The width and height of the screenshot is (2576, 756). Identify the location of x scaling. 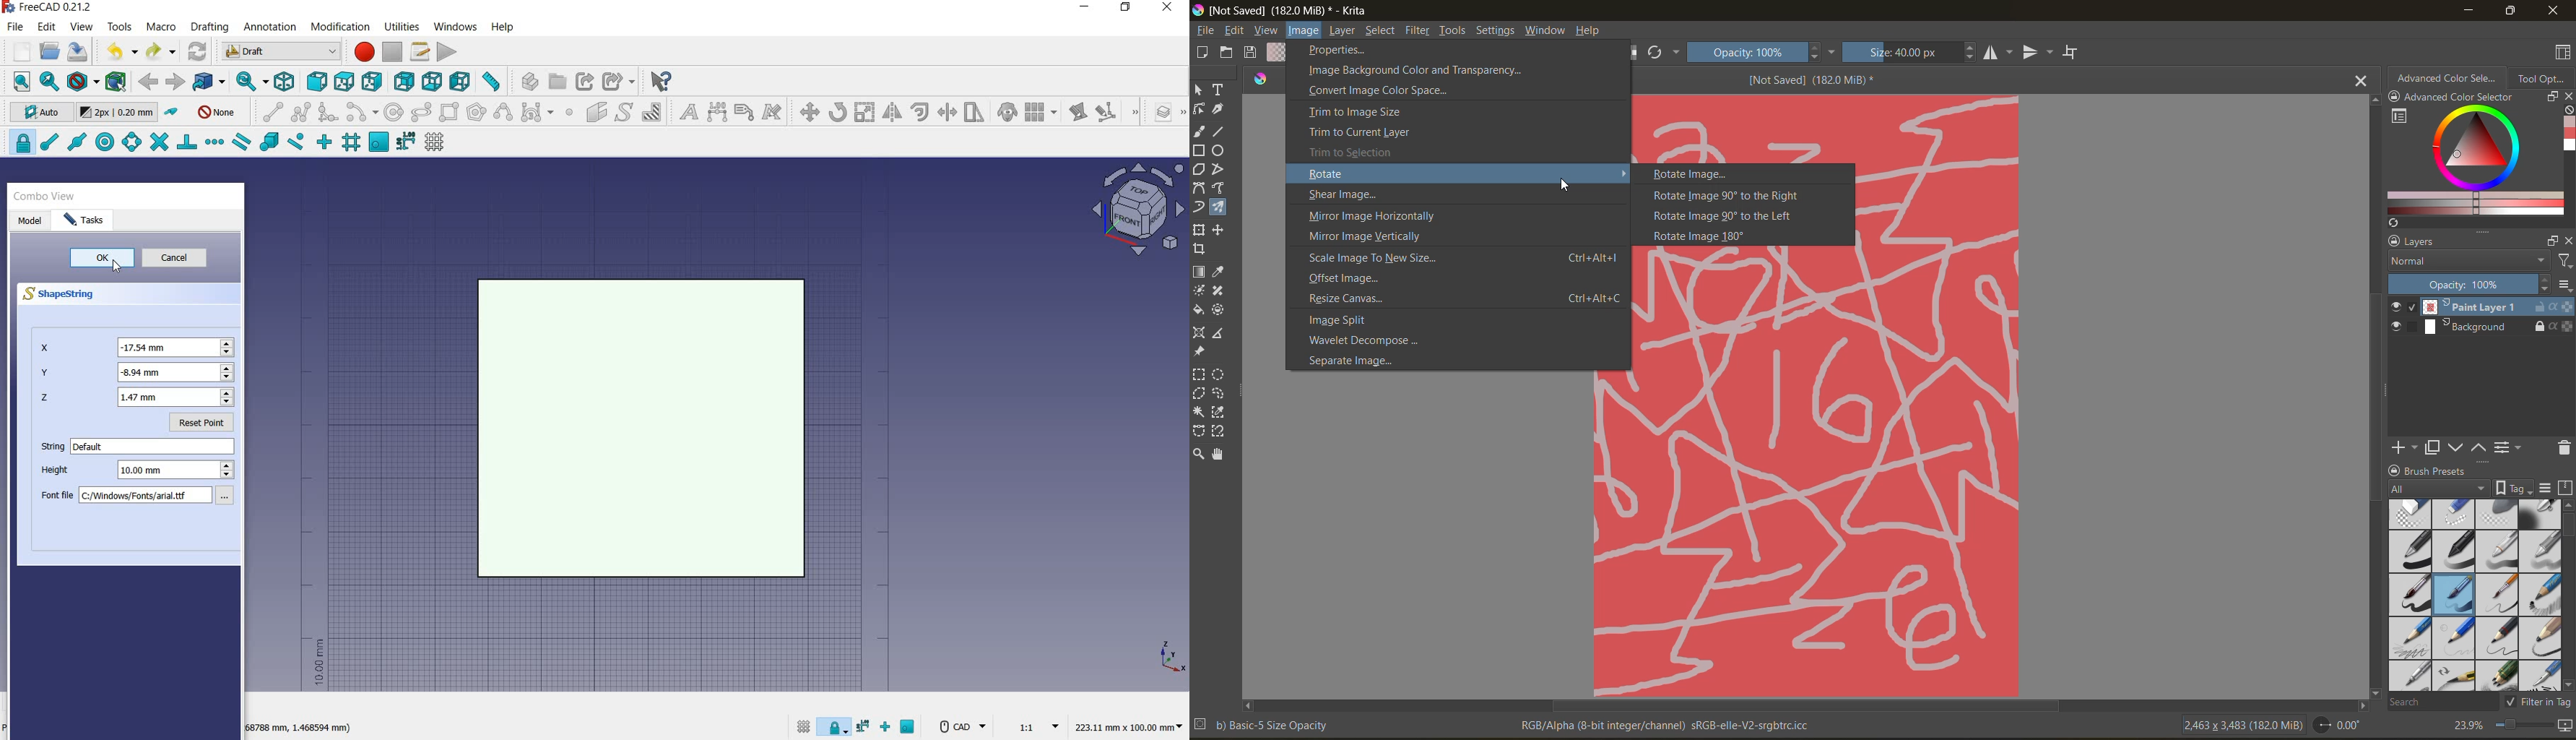
(137, 347).